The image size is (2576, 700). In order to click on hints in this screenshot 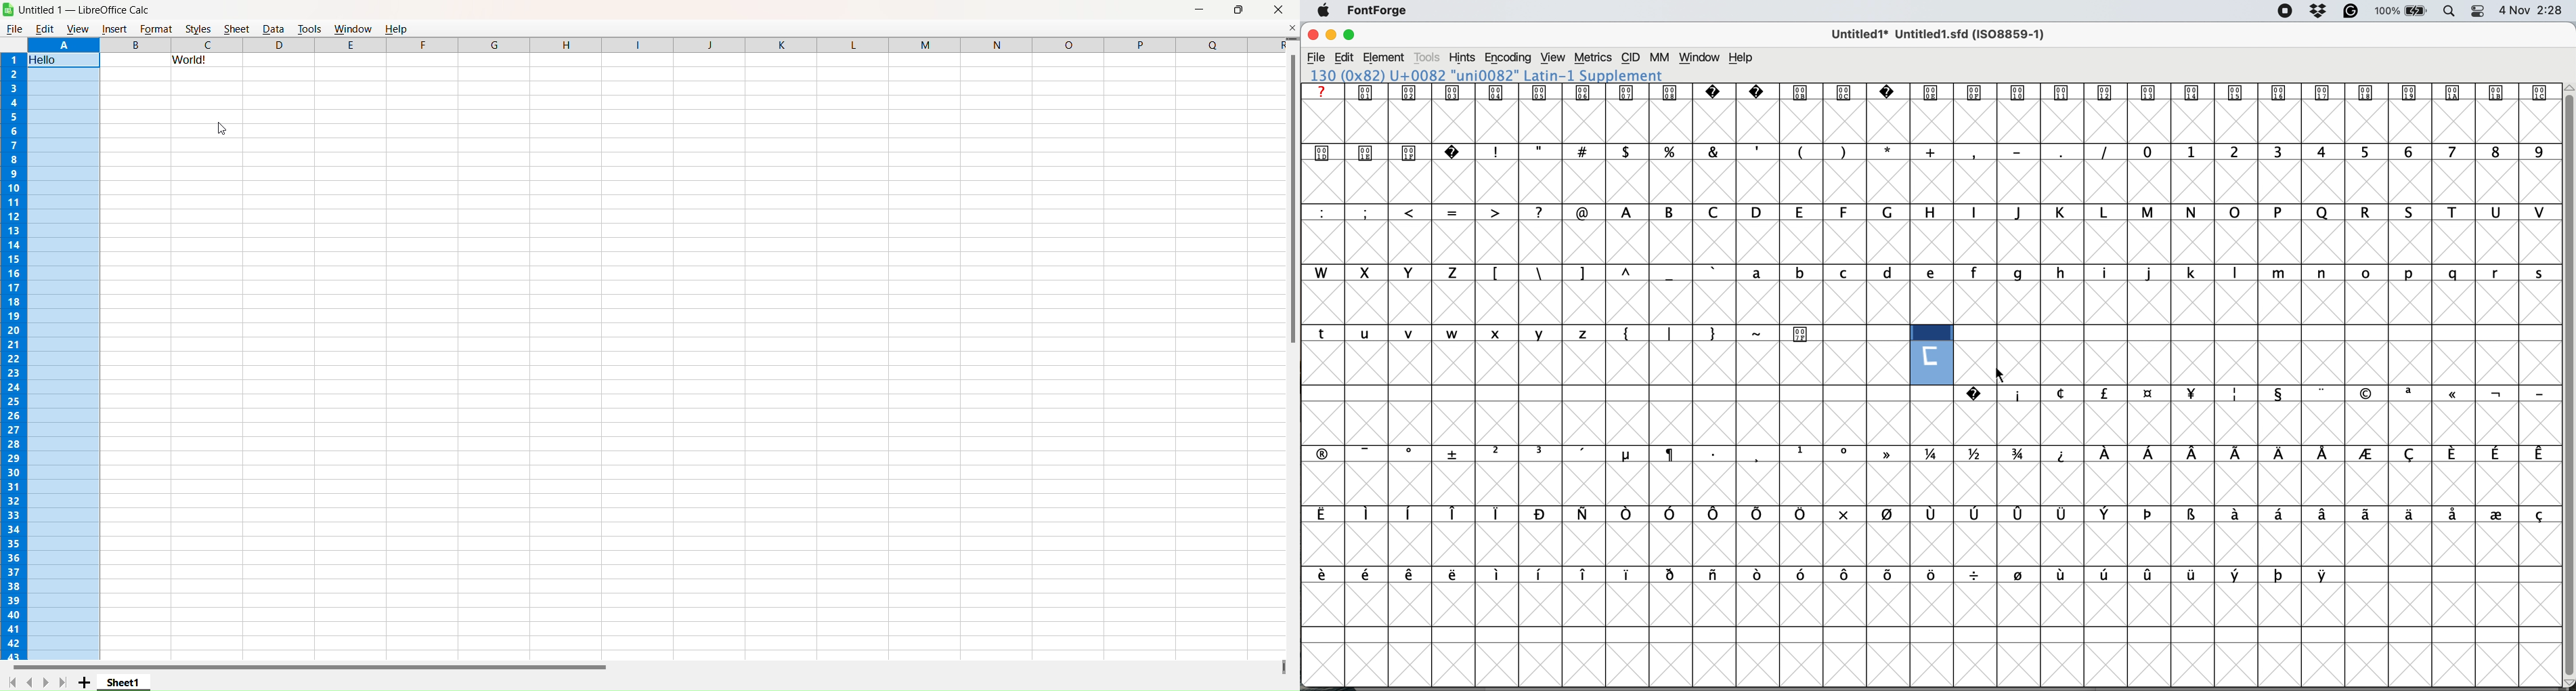, I will do `click(1463, 57)`.